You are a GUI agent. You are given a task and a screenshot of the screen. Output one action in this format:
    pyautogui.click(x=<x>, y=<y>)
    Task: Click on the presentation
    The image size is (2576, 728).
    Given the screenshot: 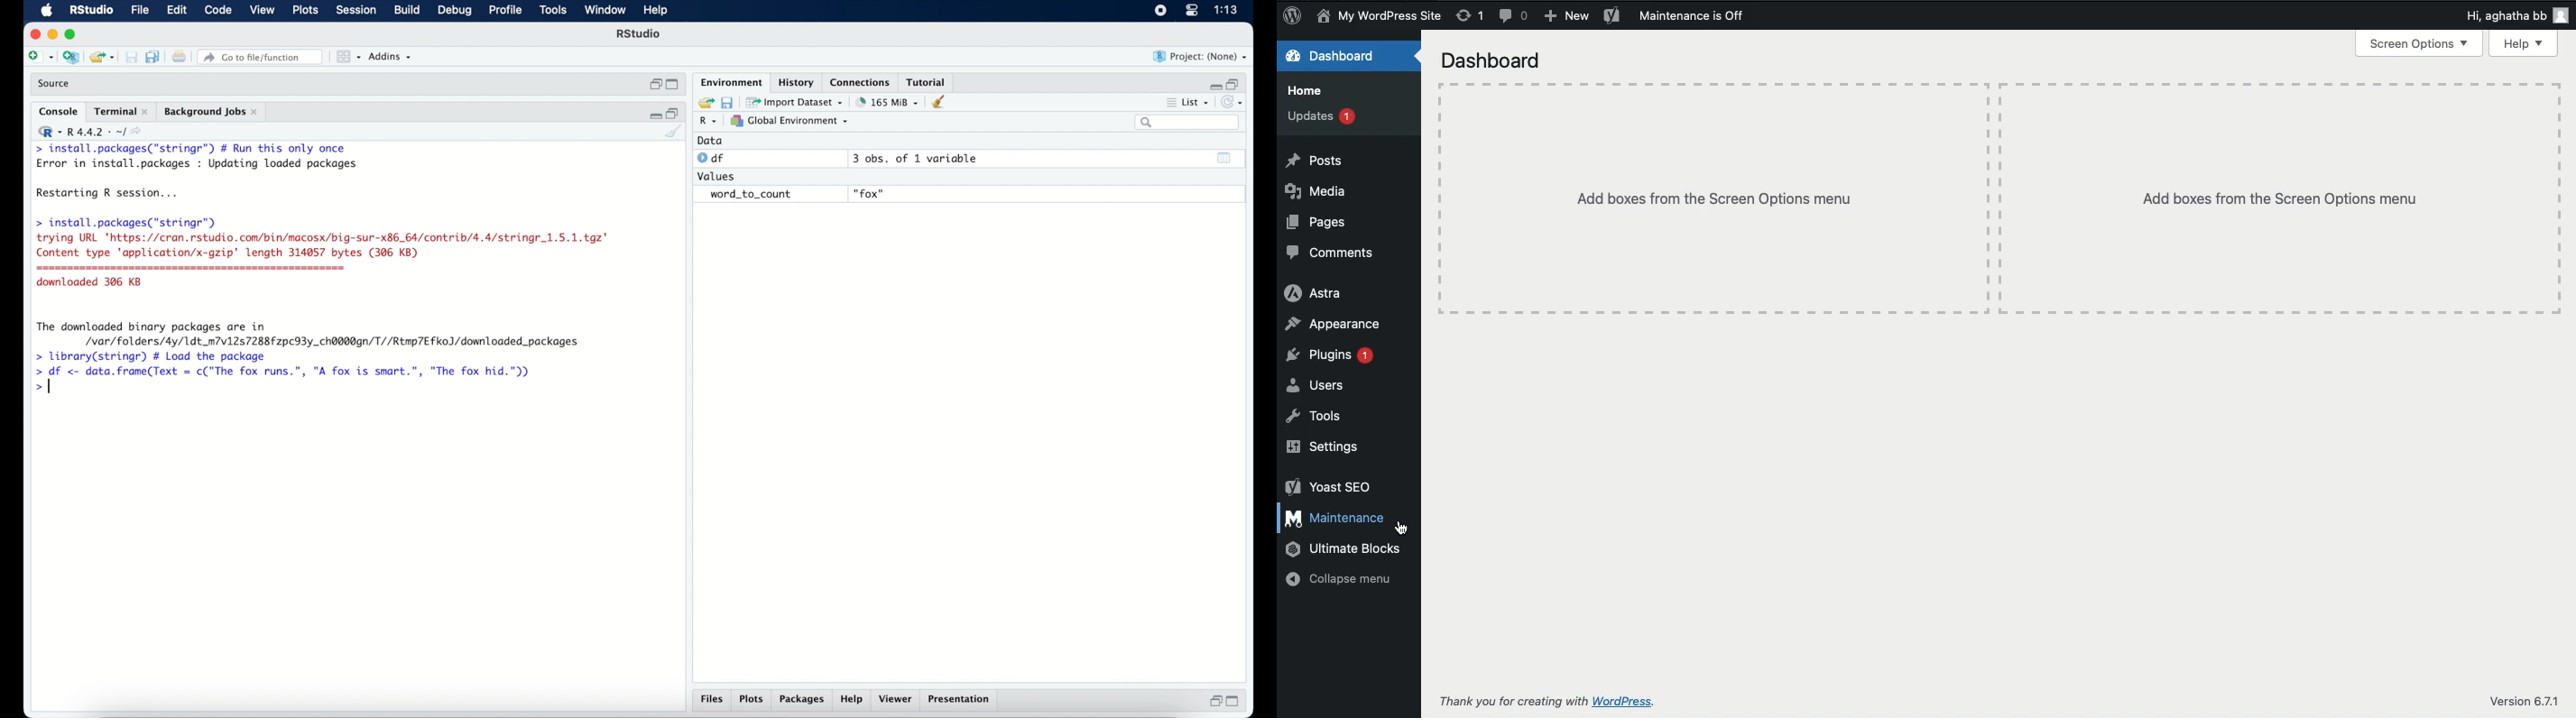 What is the action you would take?
    pyautogui.click(x=961, y=701)
    